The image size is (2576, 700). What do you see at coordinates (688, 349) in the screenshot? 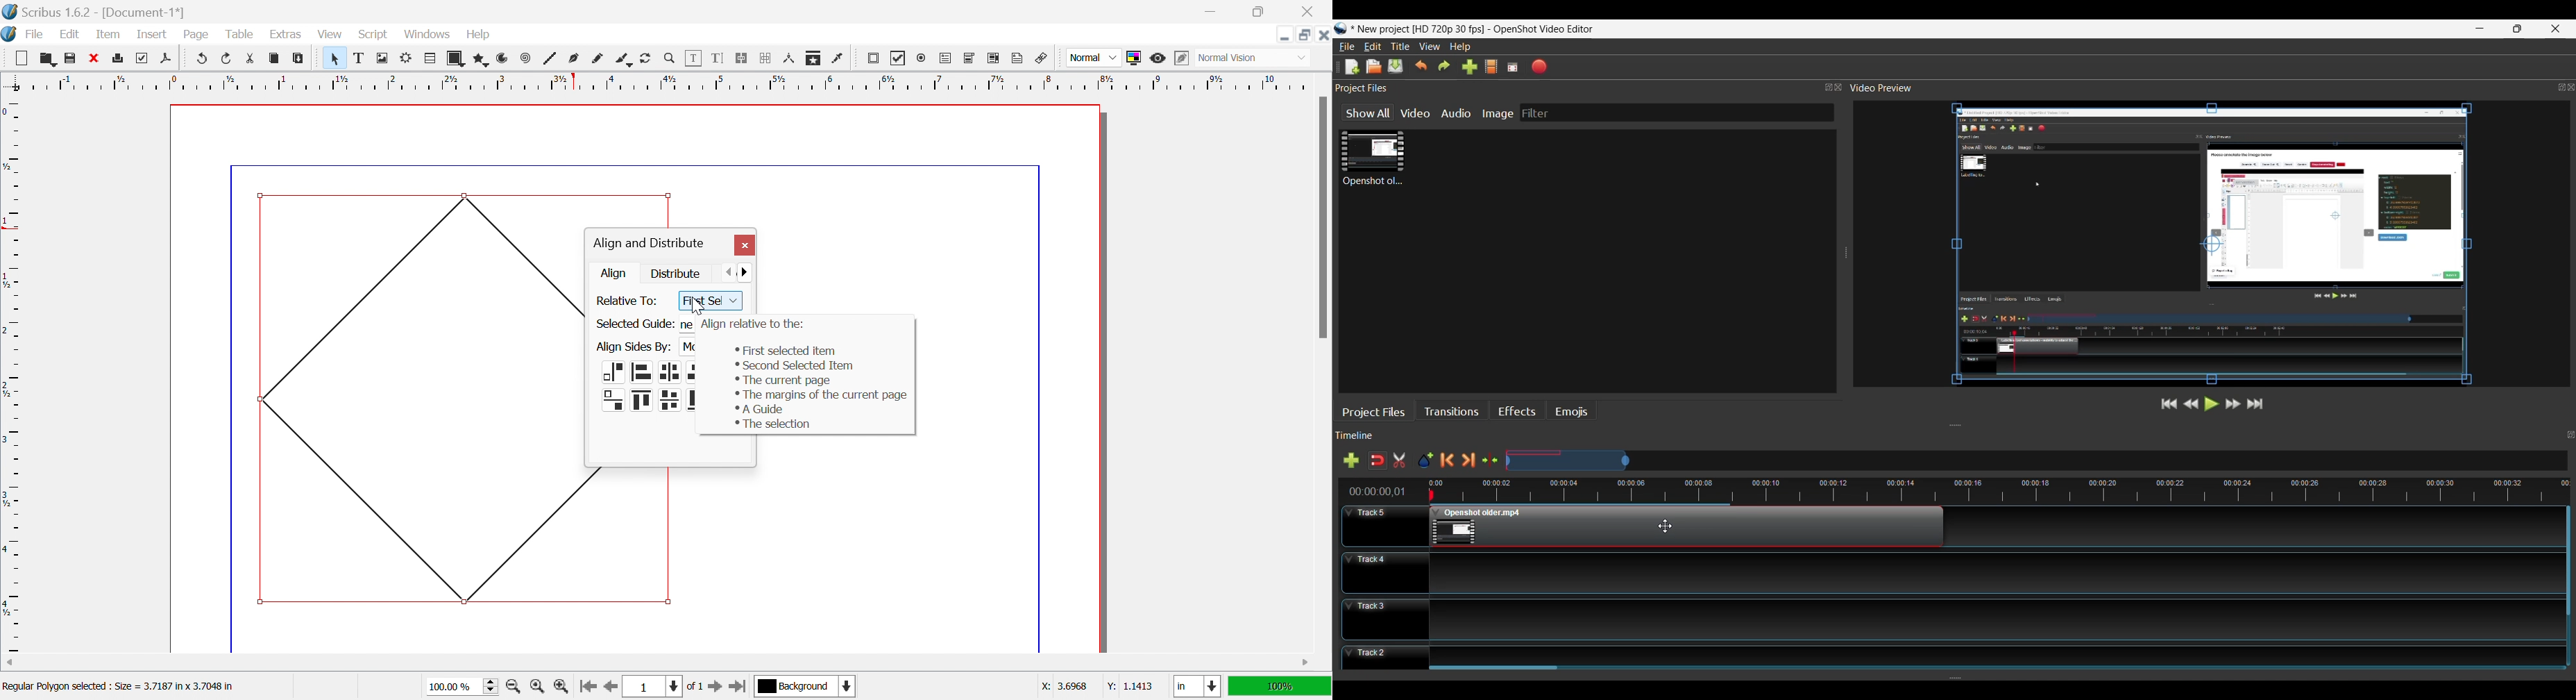
I see `M` at bounding box center [688, 349].